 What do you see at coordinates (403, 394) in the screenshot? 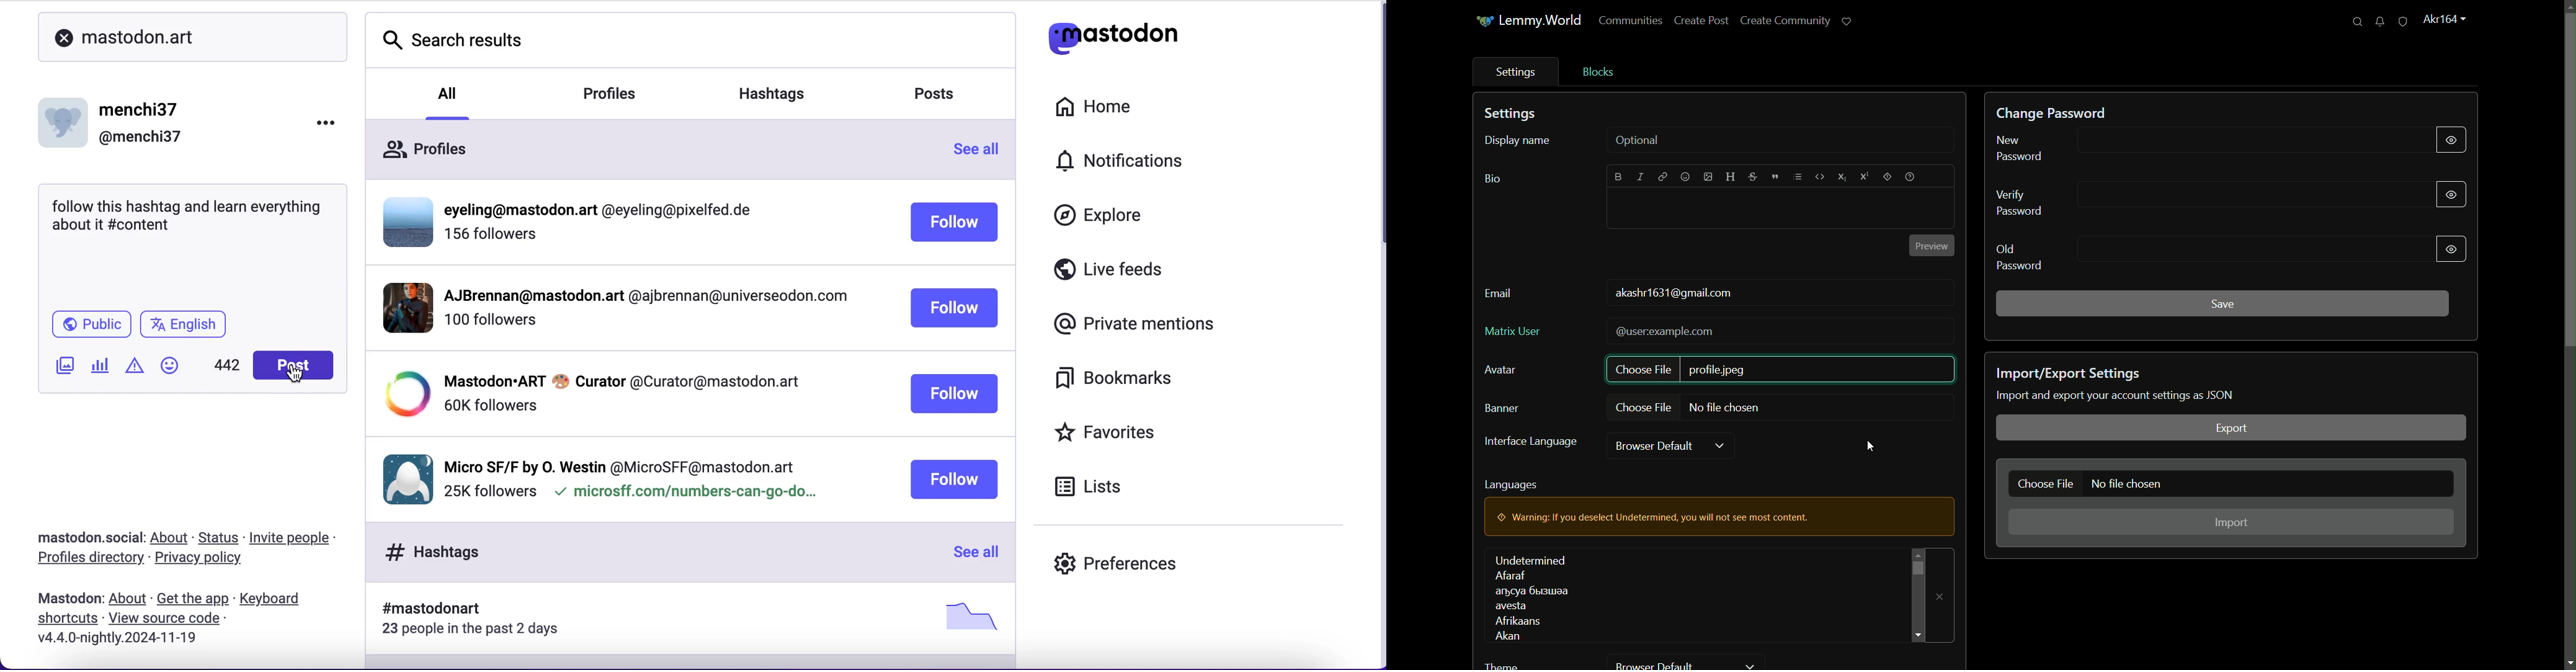
I see `display picture` at bounding box center [403, 394].